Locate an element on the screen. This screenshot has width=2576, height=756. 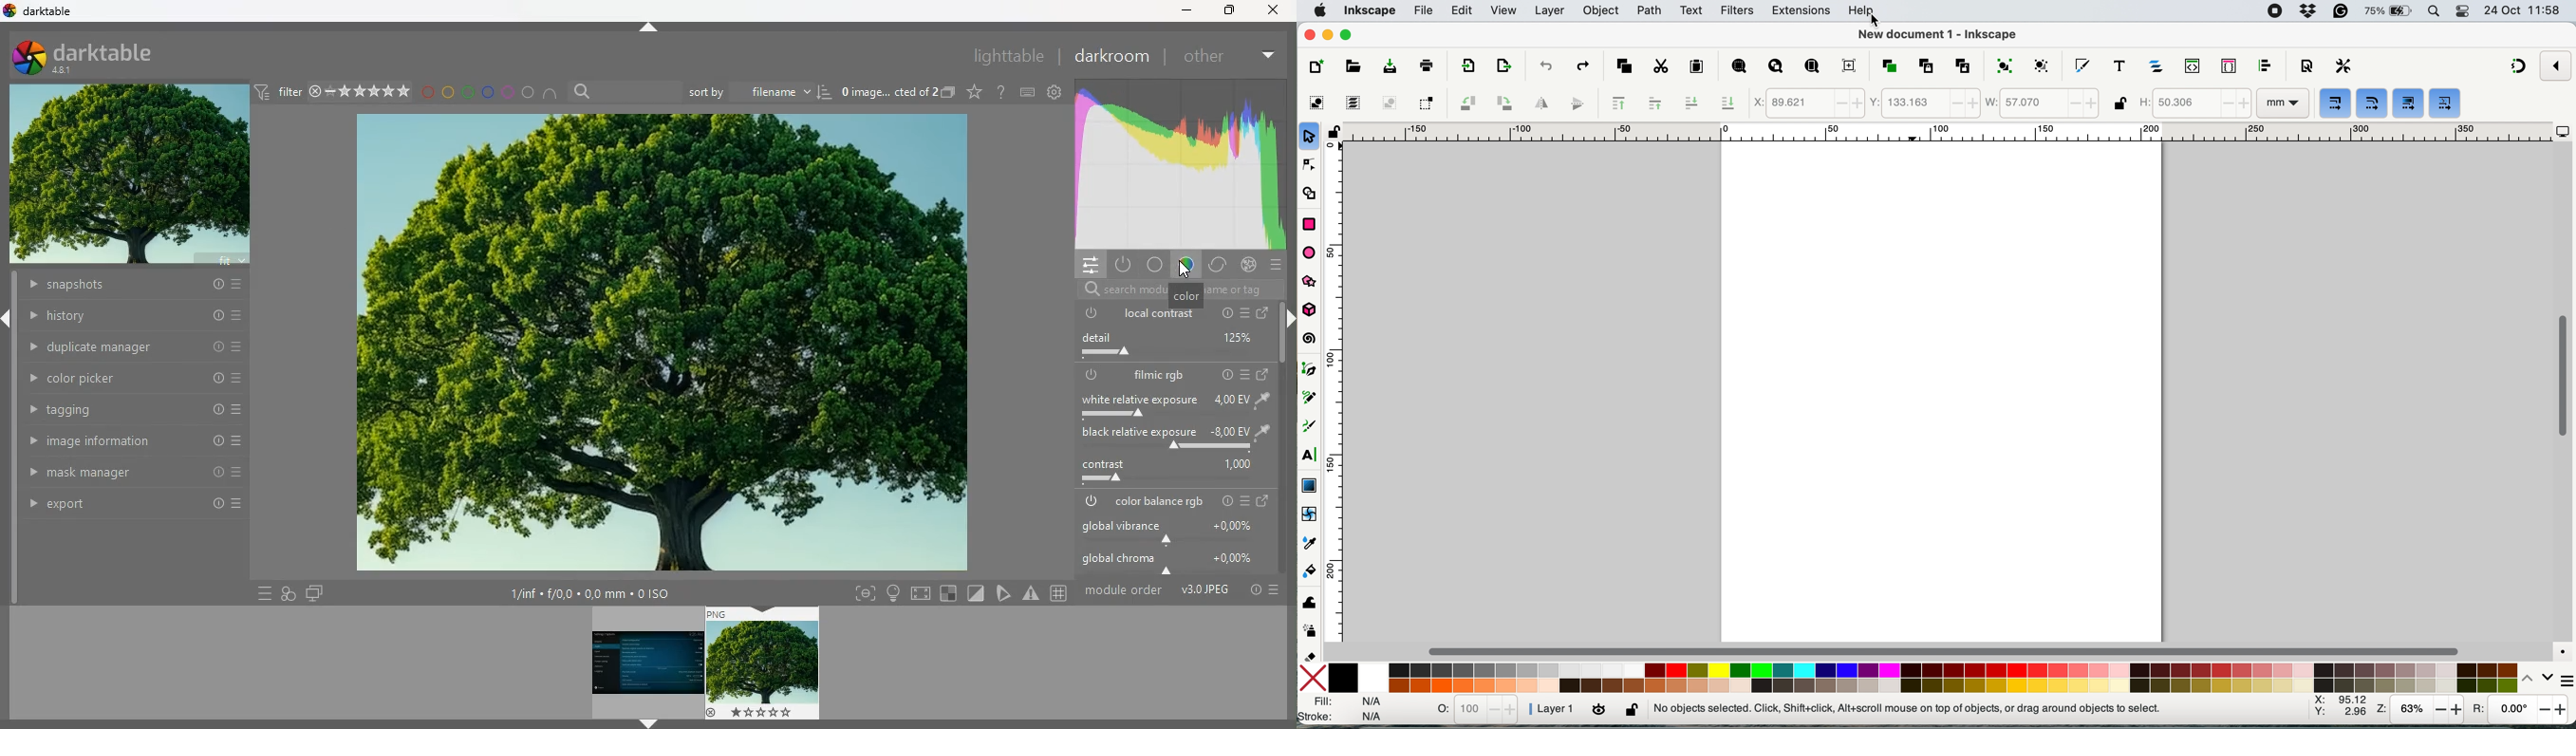
spiral tool is located at coordinates (1309, 340).